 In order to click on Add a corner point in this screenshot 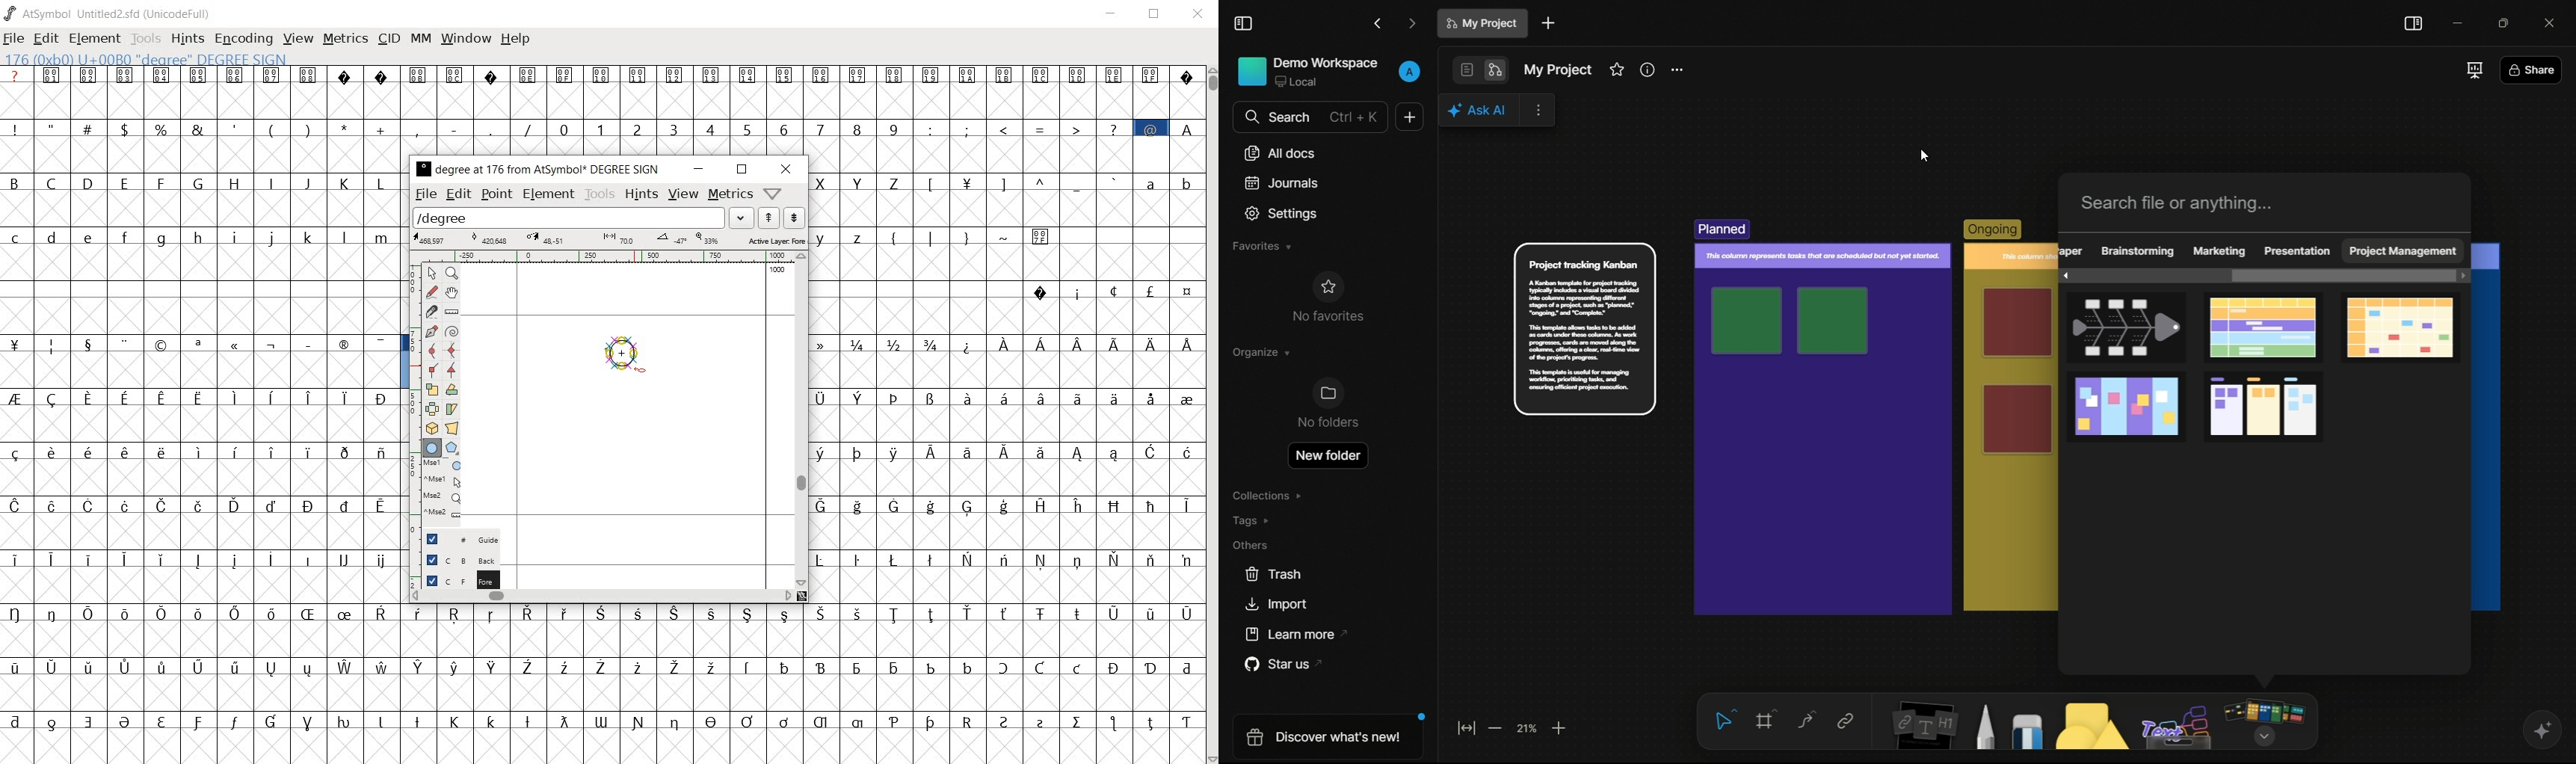, I will do `click(451, 370)`.